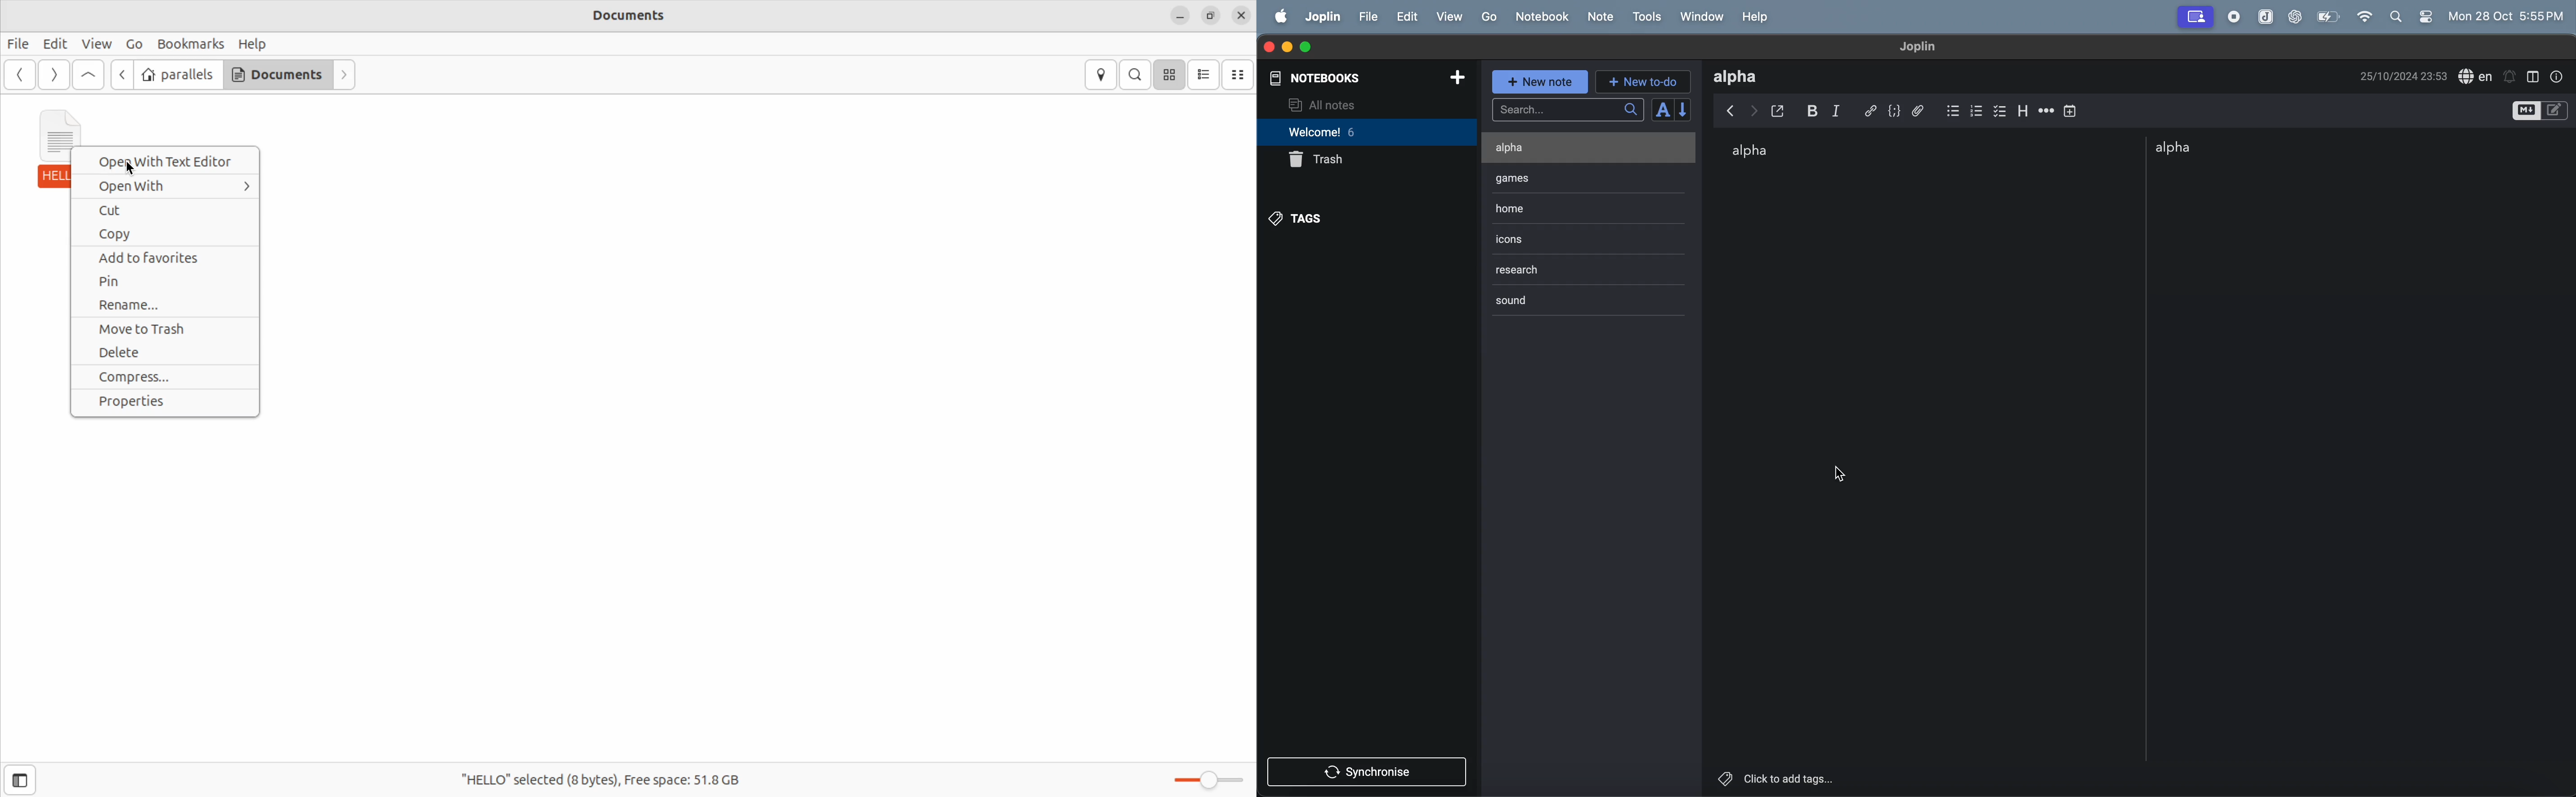 Image resolution: width=2576 pixels, height=812 pixels. I want to click on Battery, so click(2328, 16).